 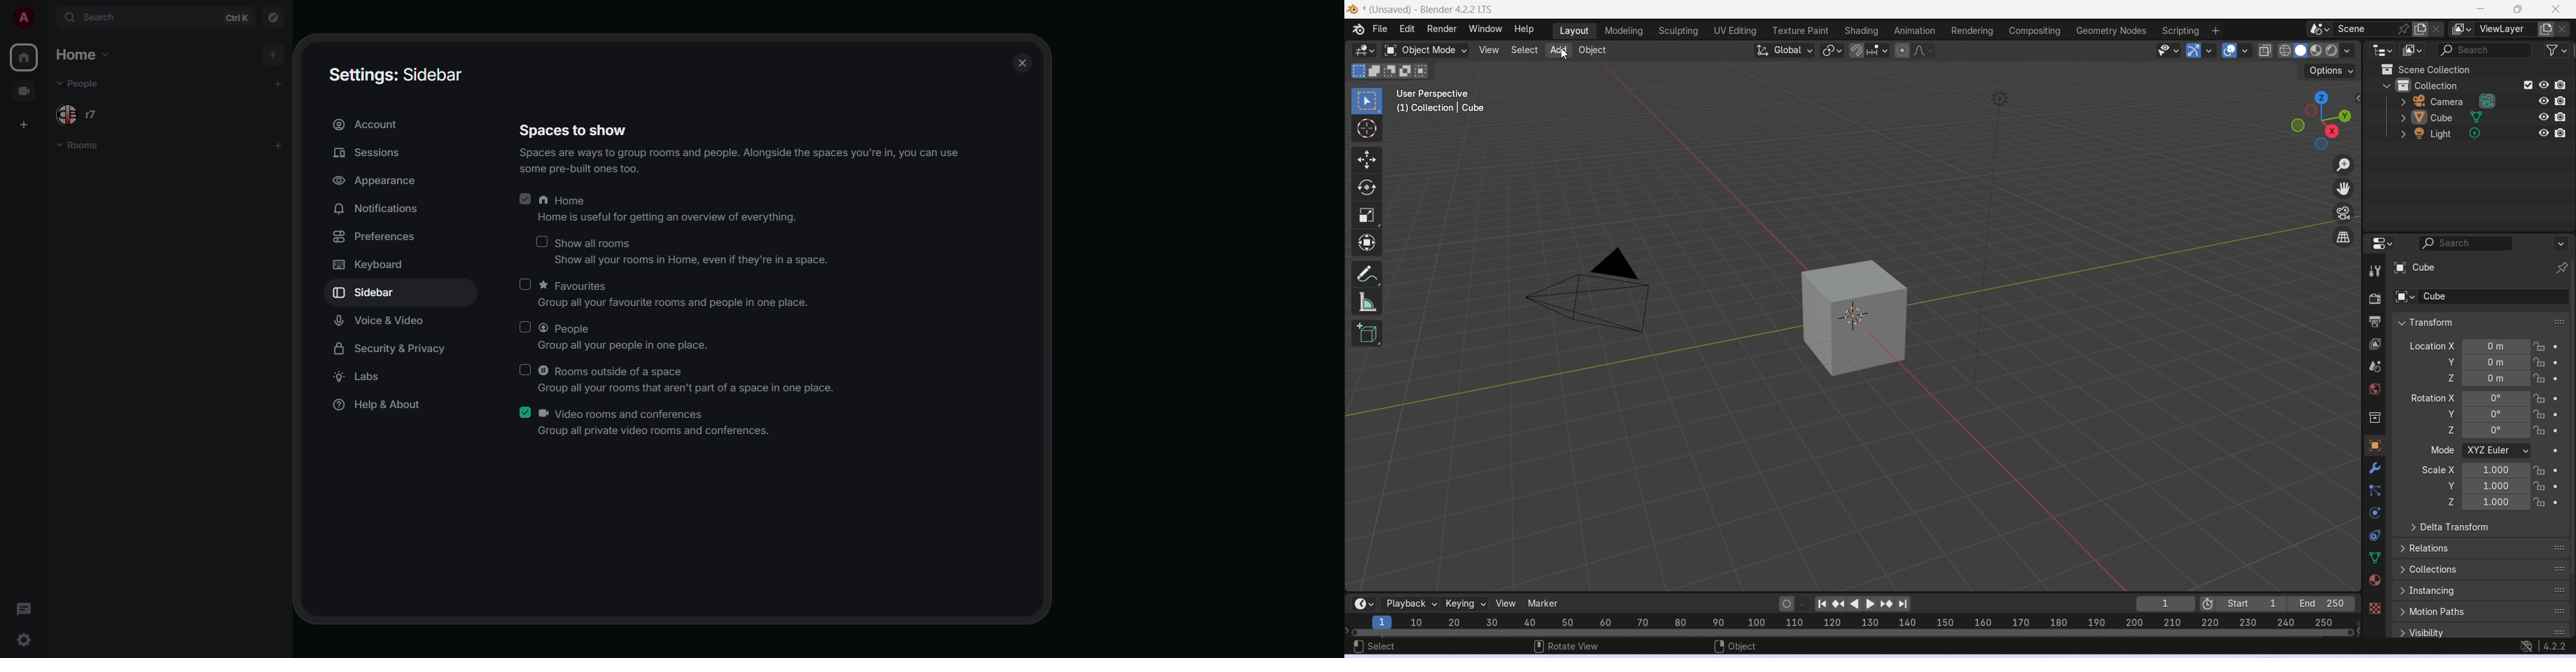 I want to click on physics, so click(x=2377, y=512).